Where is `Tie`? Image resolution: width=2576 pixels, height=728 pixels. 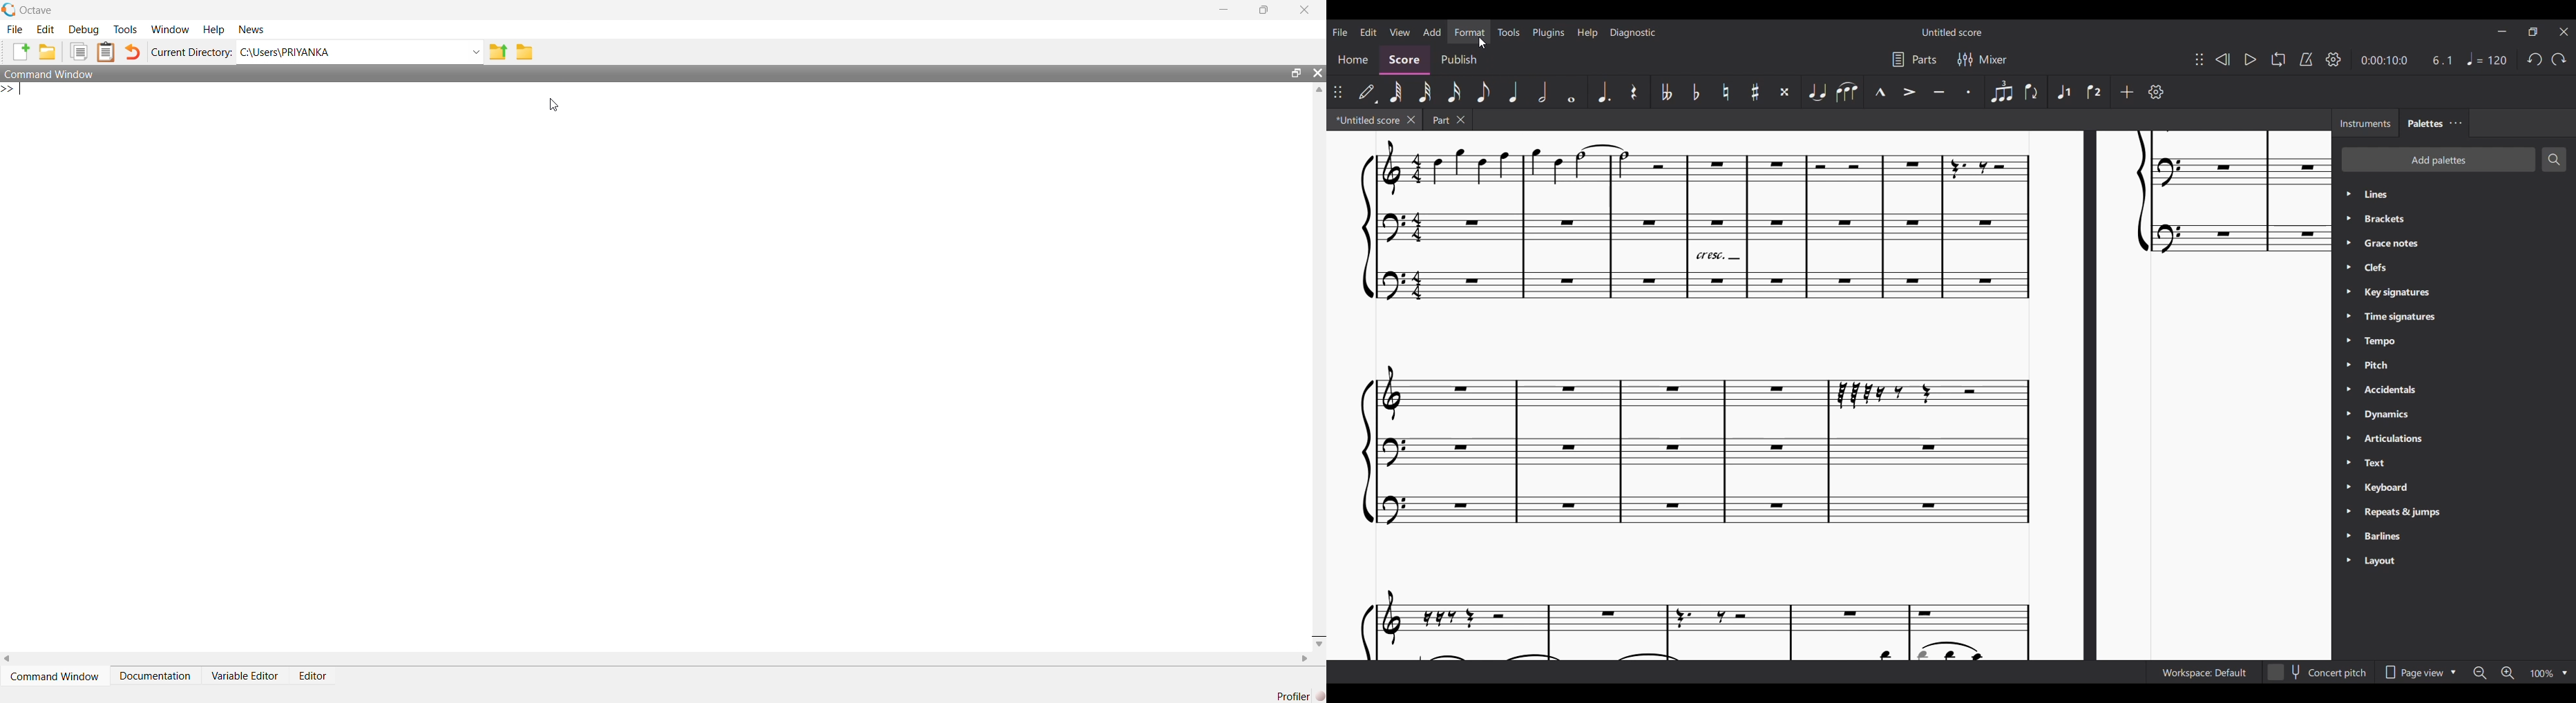 Tie is located at coordinates (1817, 92).